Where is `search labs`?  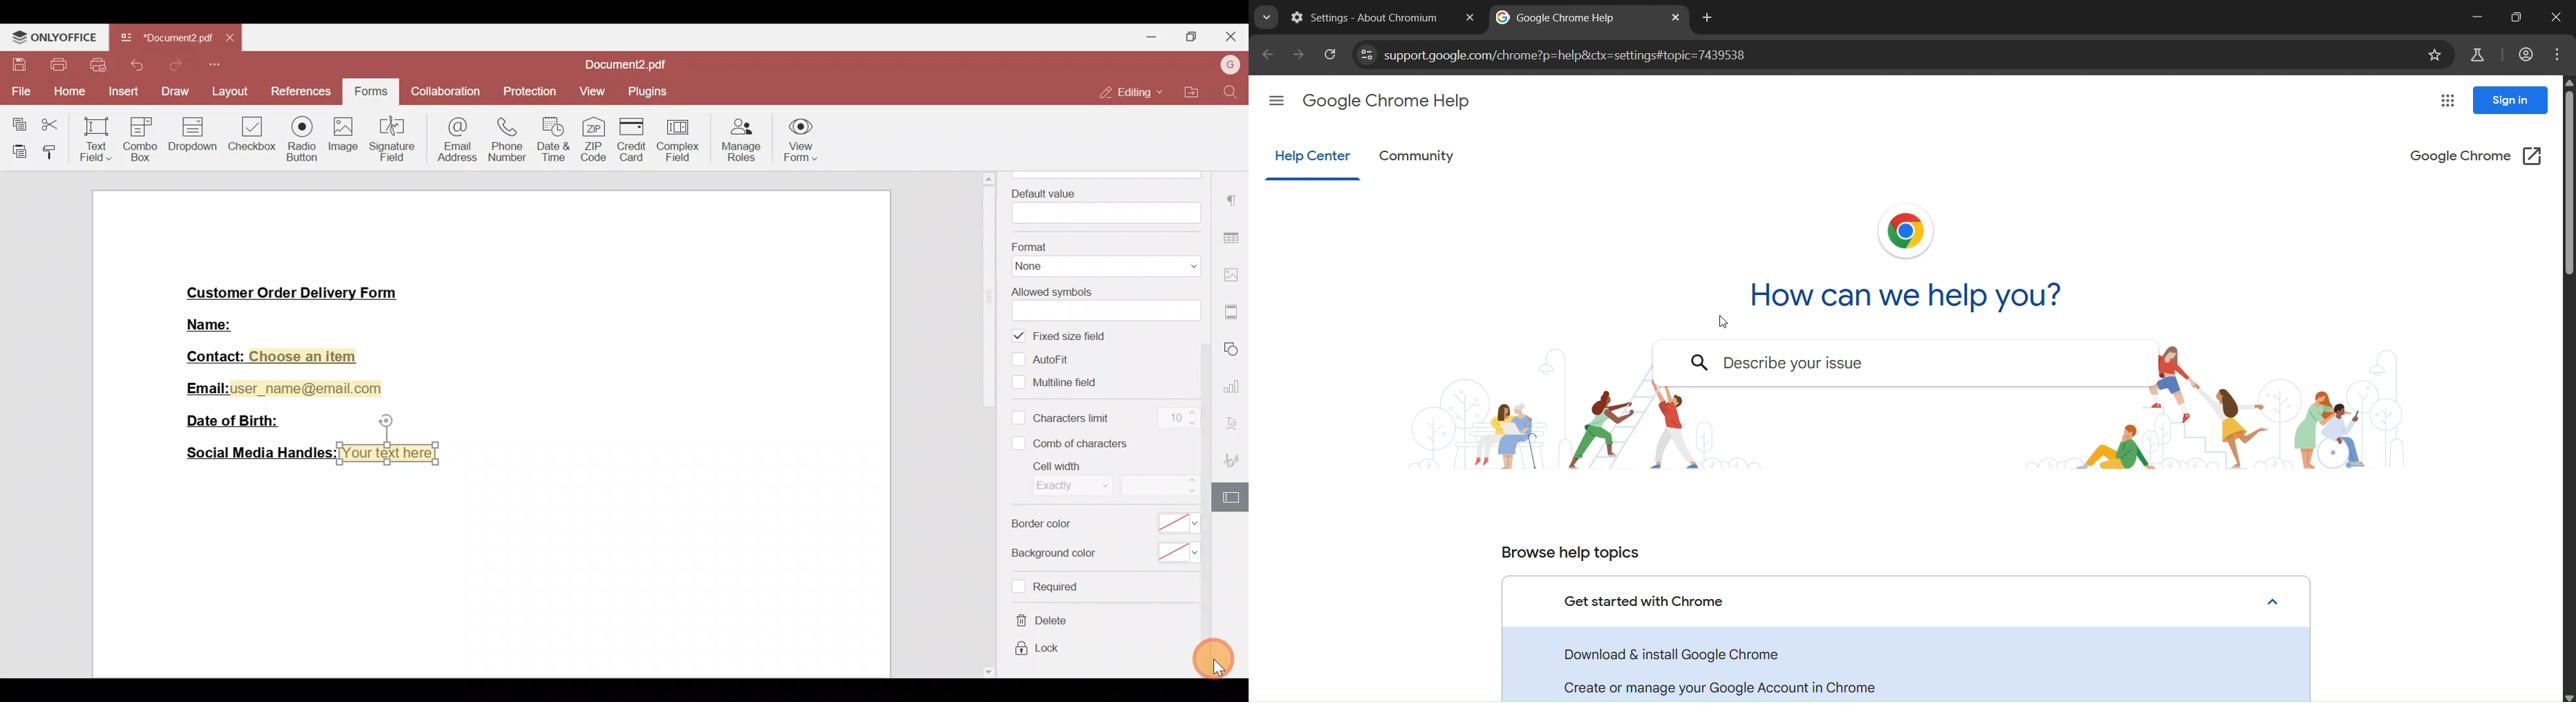
search labs is located at coordinates (2474, 55).